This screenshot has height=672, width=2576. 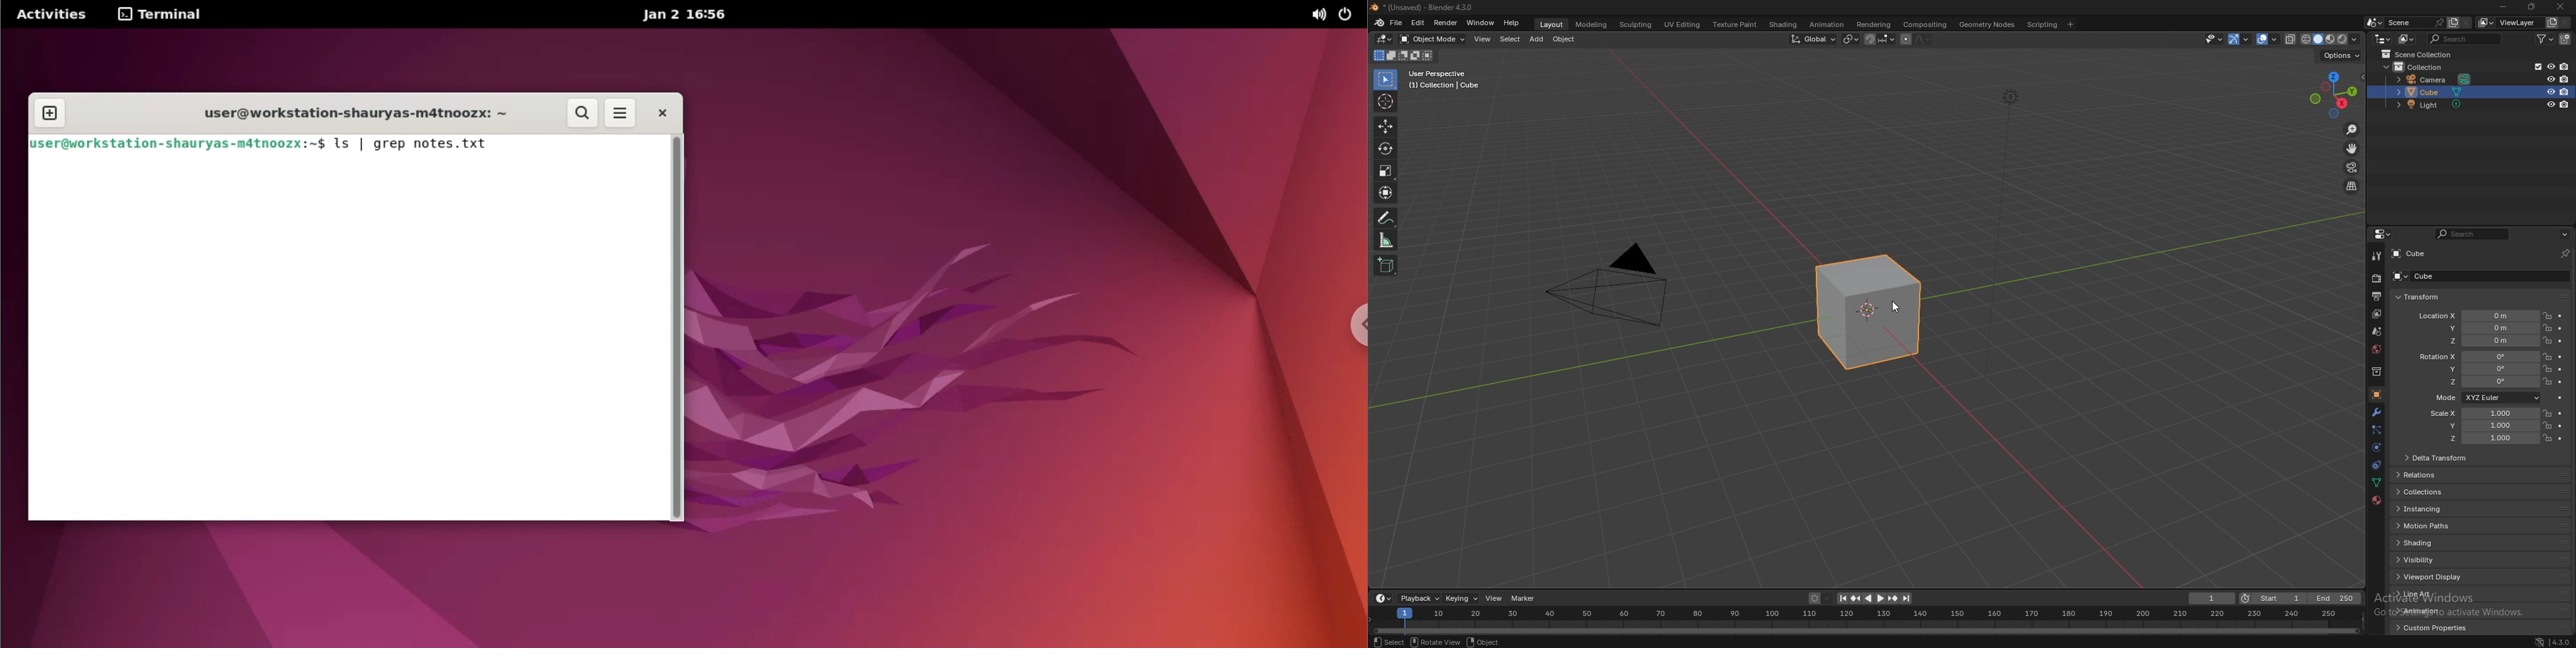 I want to click on options, so click(x=2564, y=233).